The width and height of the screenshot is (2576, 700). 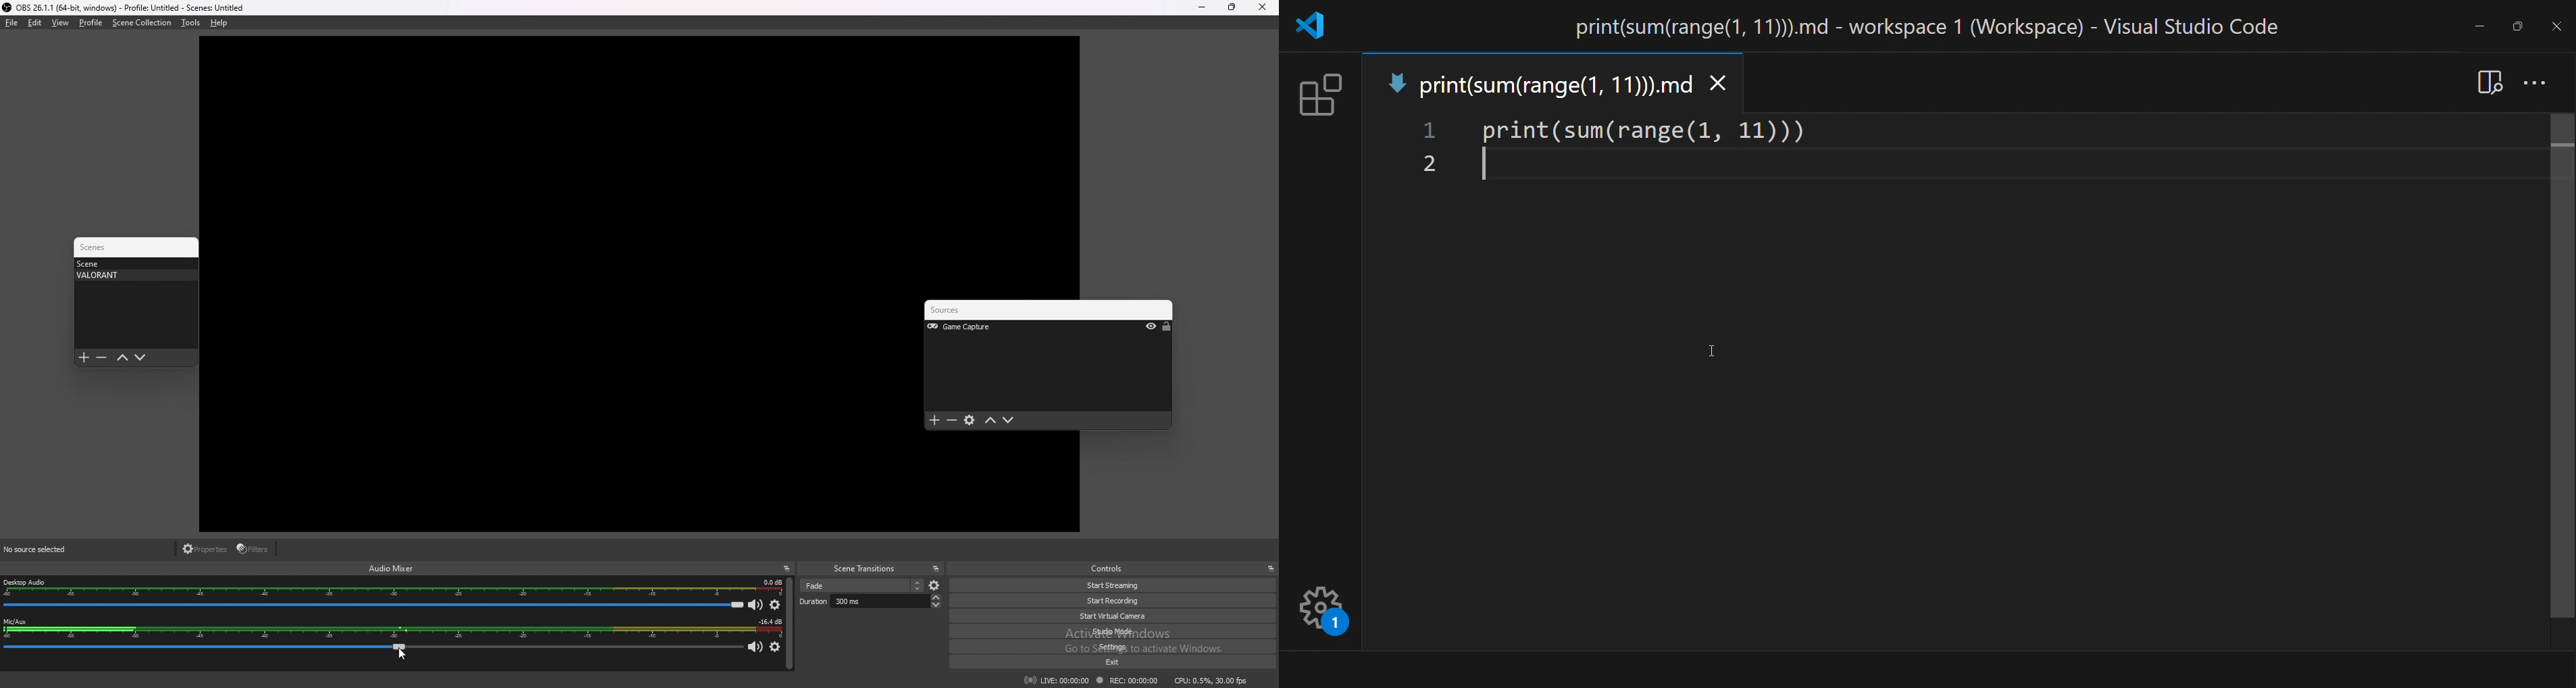 I want to click on move down, so click(x=141, y=358).